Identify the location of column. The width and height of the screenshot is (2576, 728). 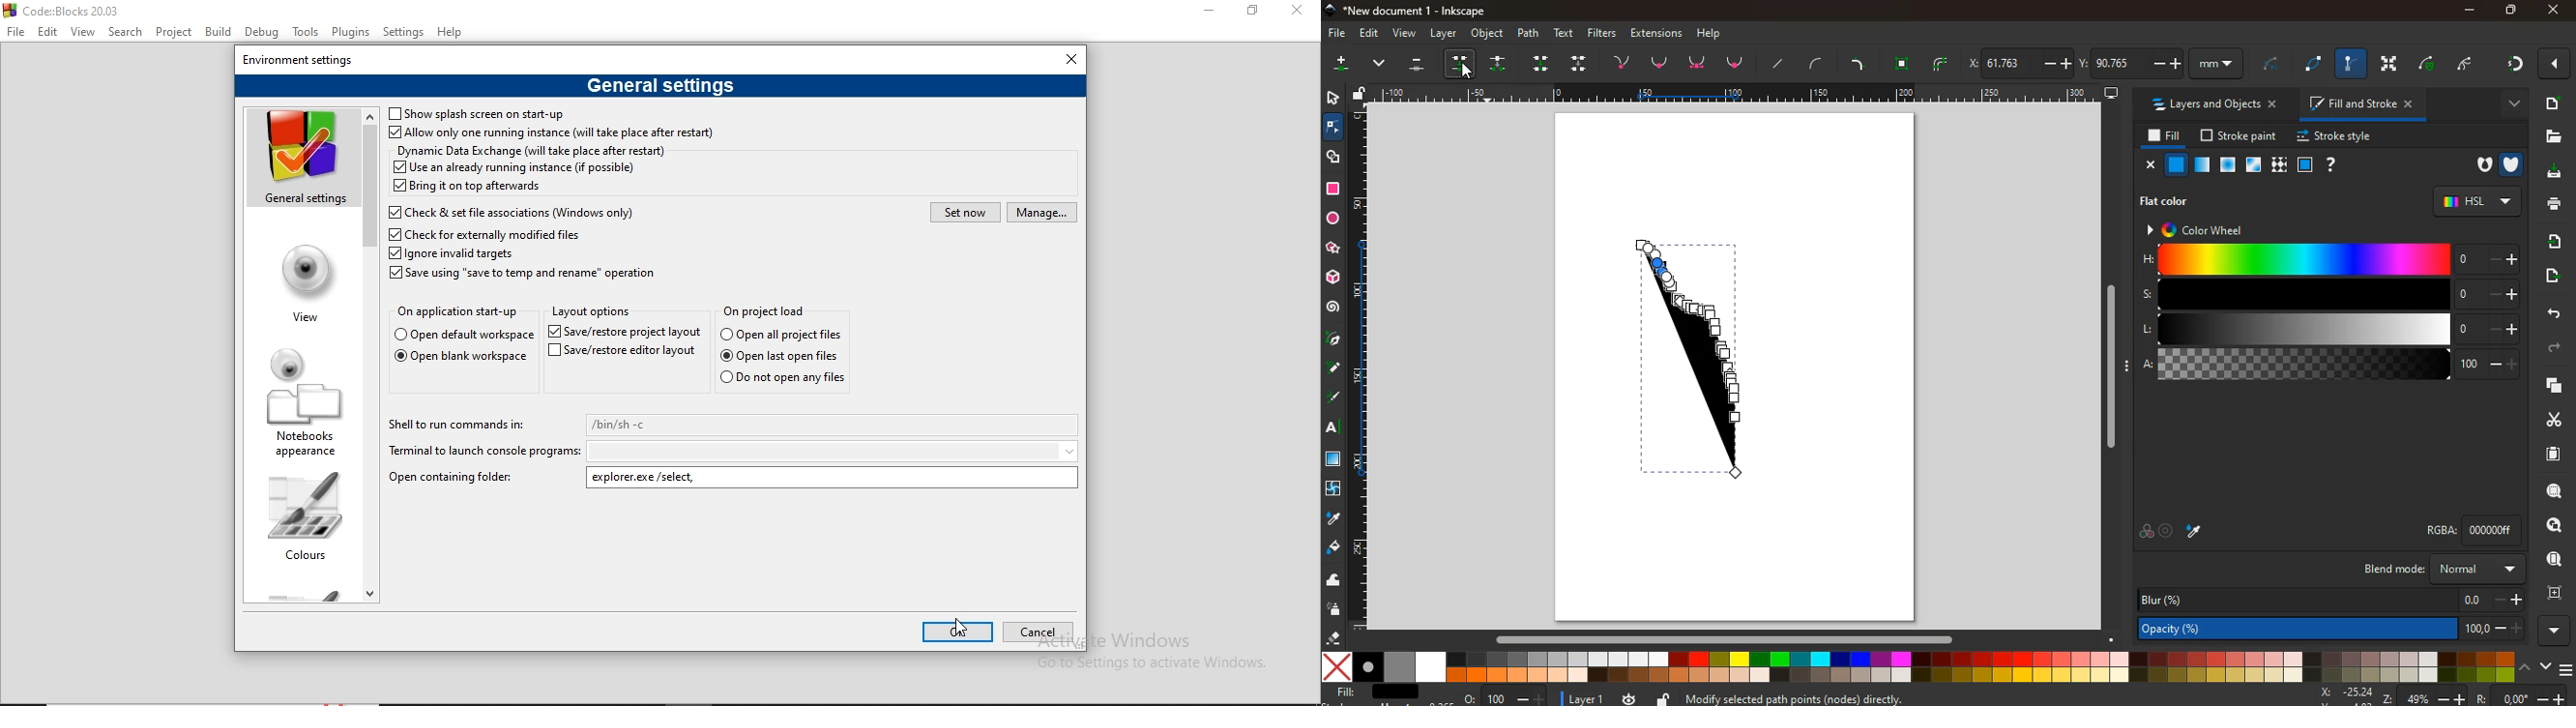
(297, 516).